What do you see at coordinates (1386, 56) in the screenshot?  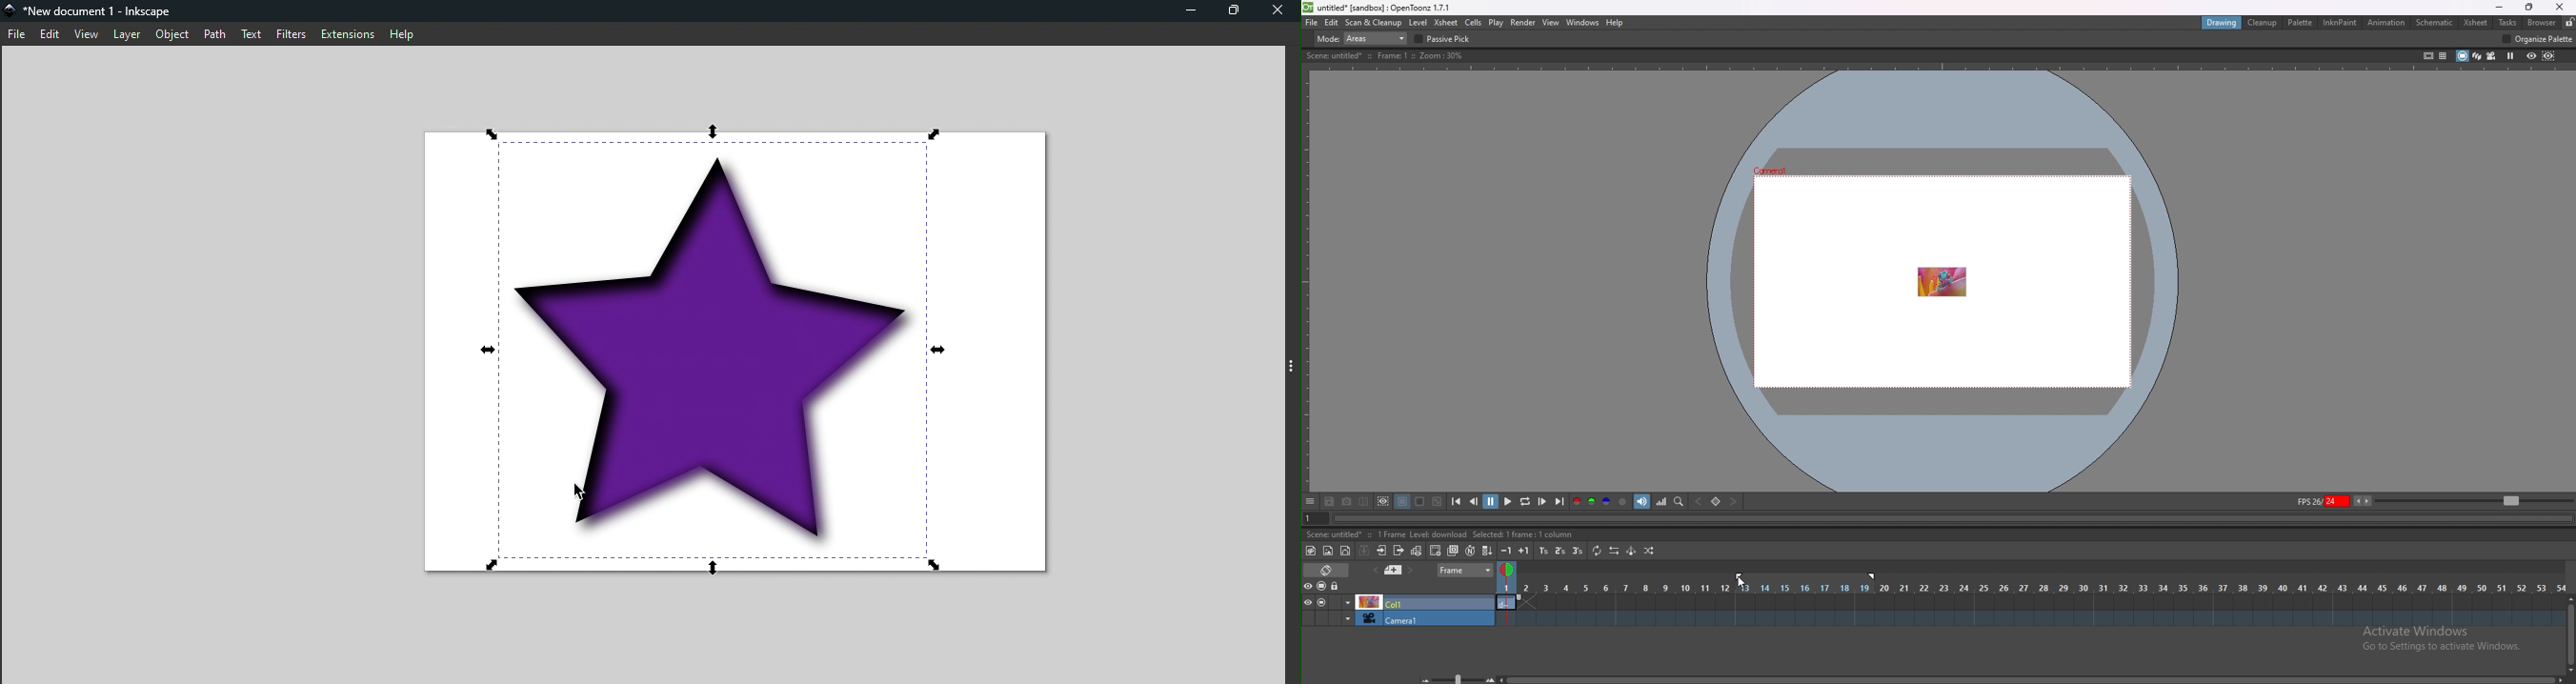 I see `description` at bounding box center [1386, 56].